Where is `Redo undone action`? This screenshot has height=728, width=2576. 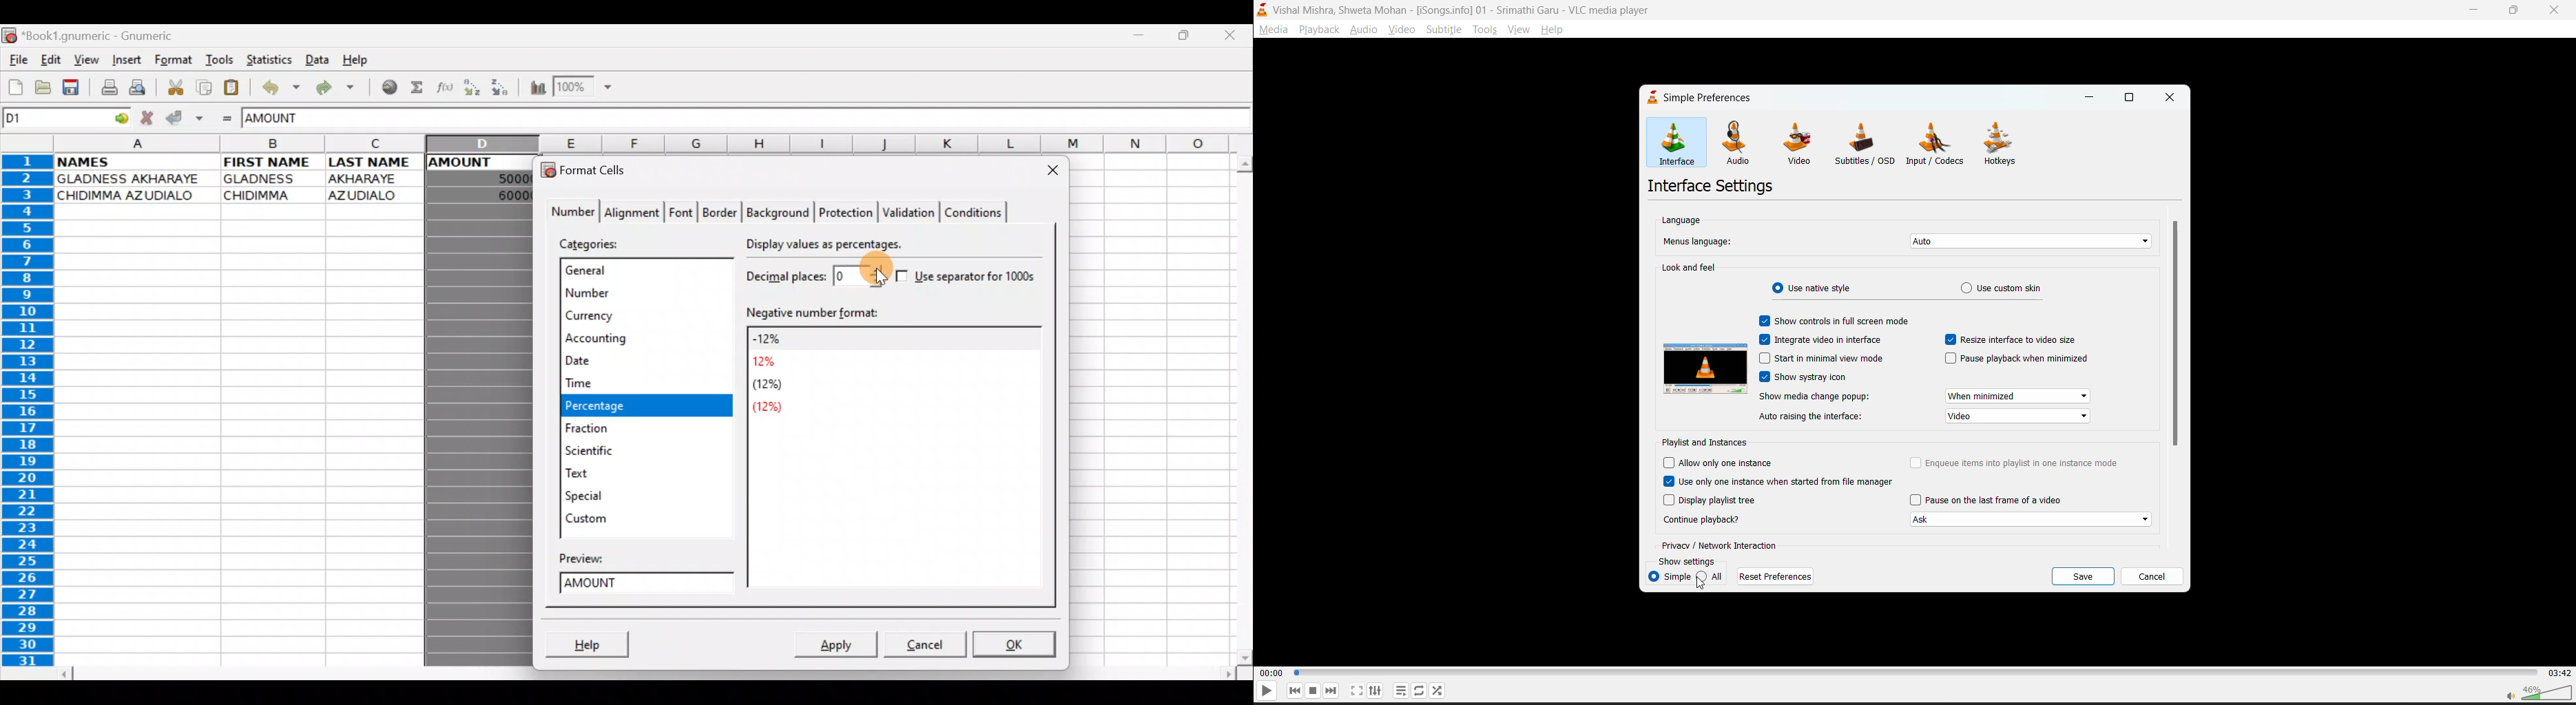 Redo undone action is located at coordinates (332, 88).